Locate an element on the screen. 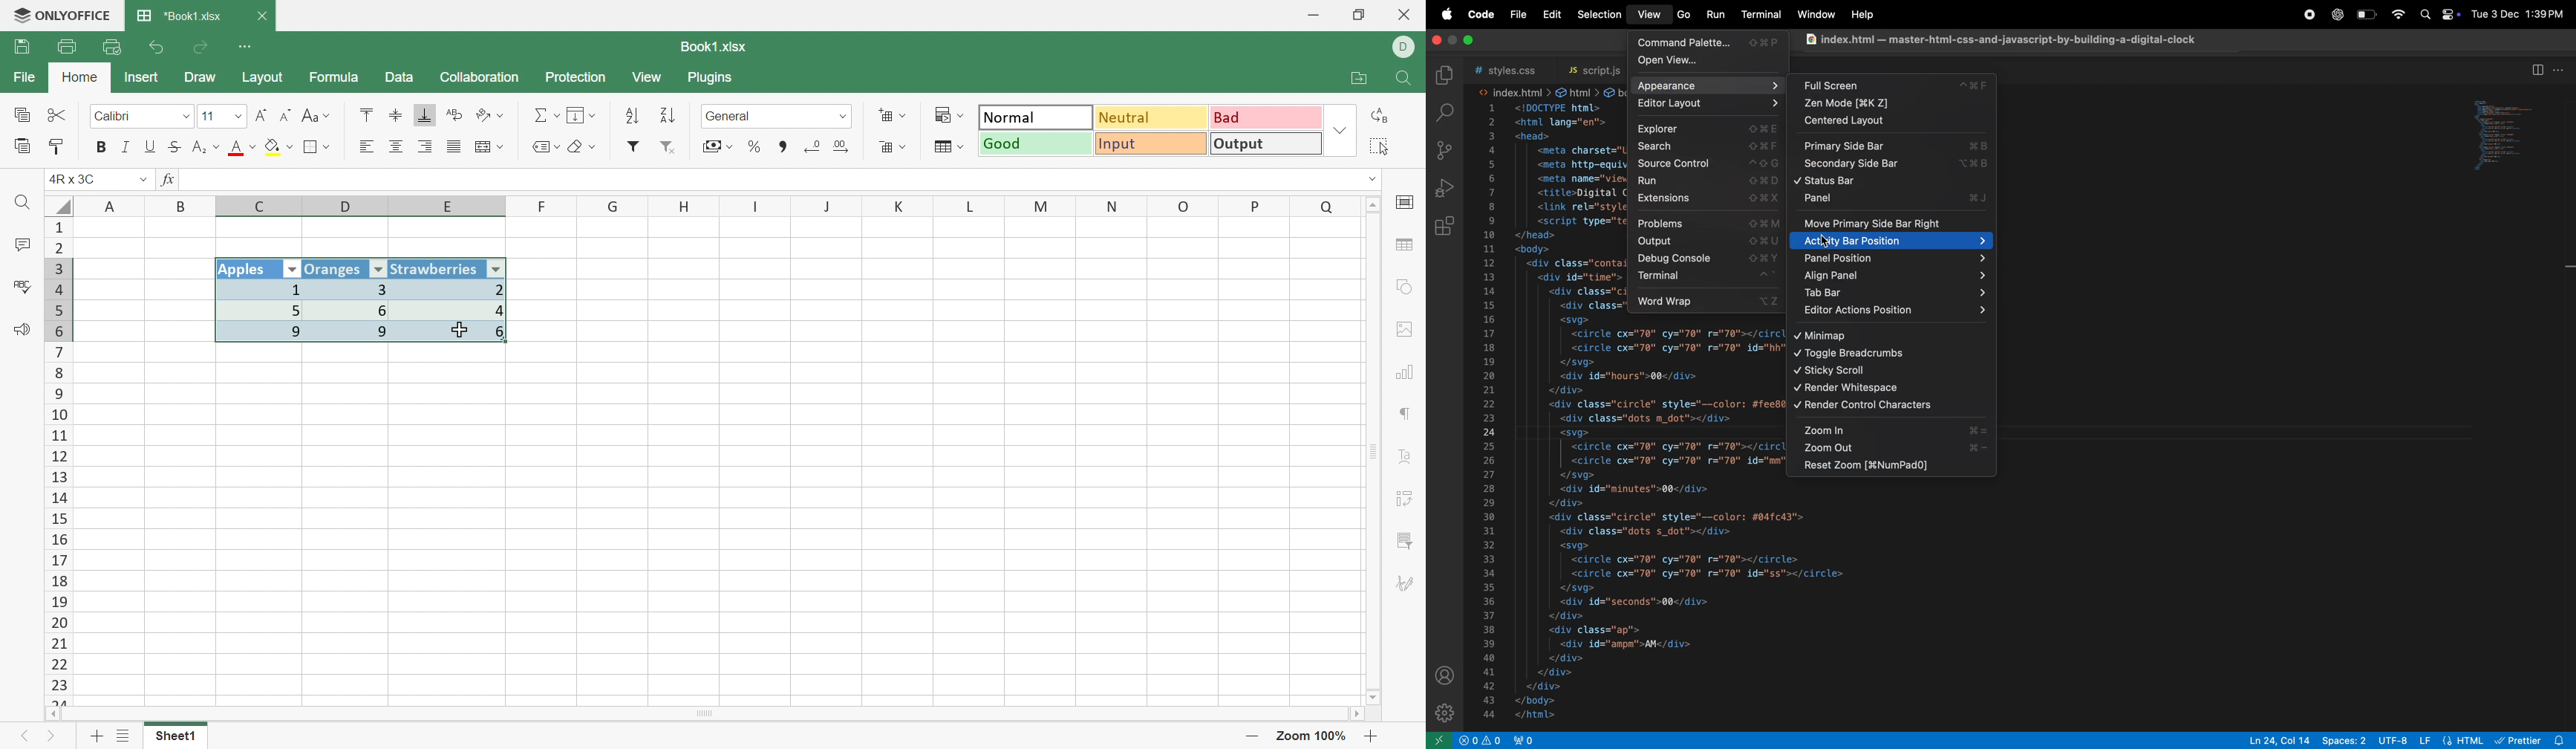  Fill is located at coordinates (583, 116).